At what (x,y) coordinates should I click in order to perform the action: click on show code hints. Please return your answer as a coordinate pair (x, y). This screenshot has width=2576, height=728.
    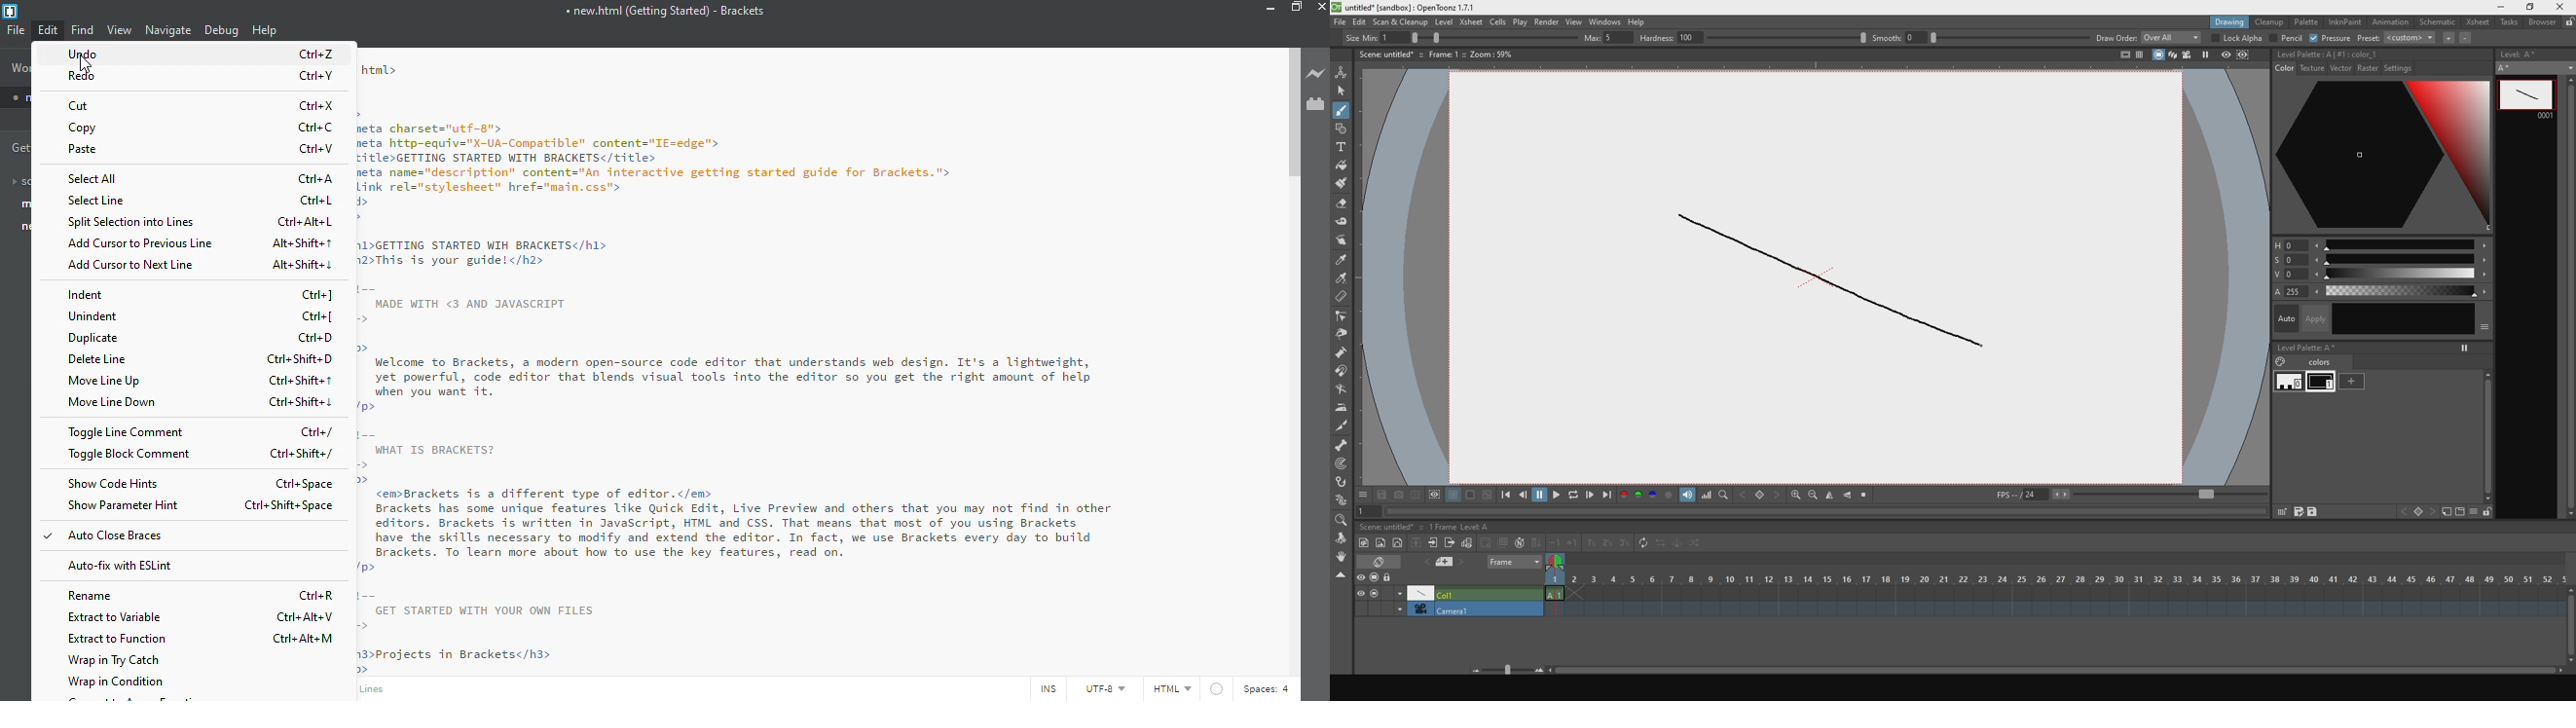
    Looking at the image, I should click on (114, 483).